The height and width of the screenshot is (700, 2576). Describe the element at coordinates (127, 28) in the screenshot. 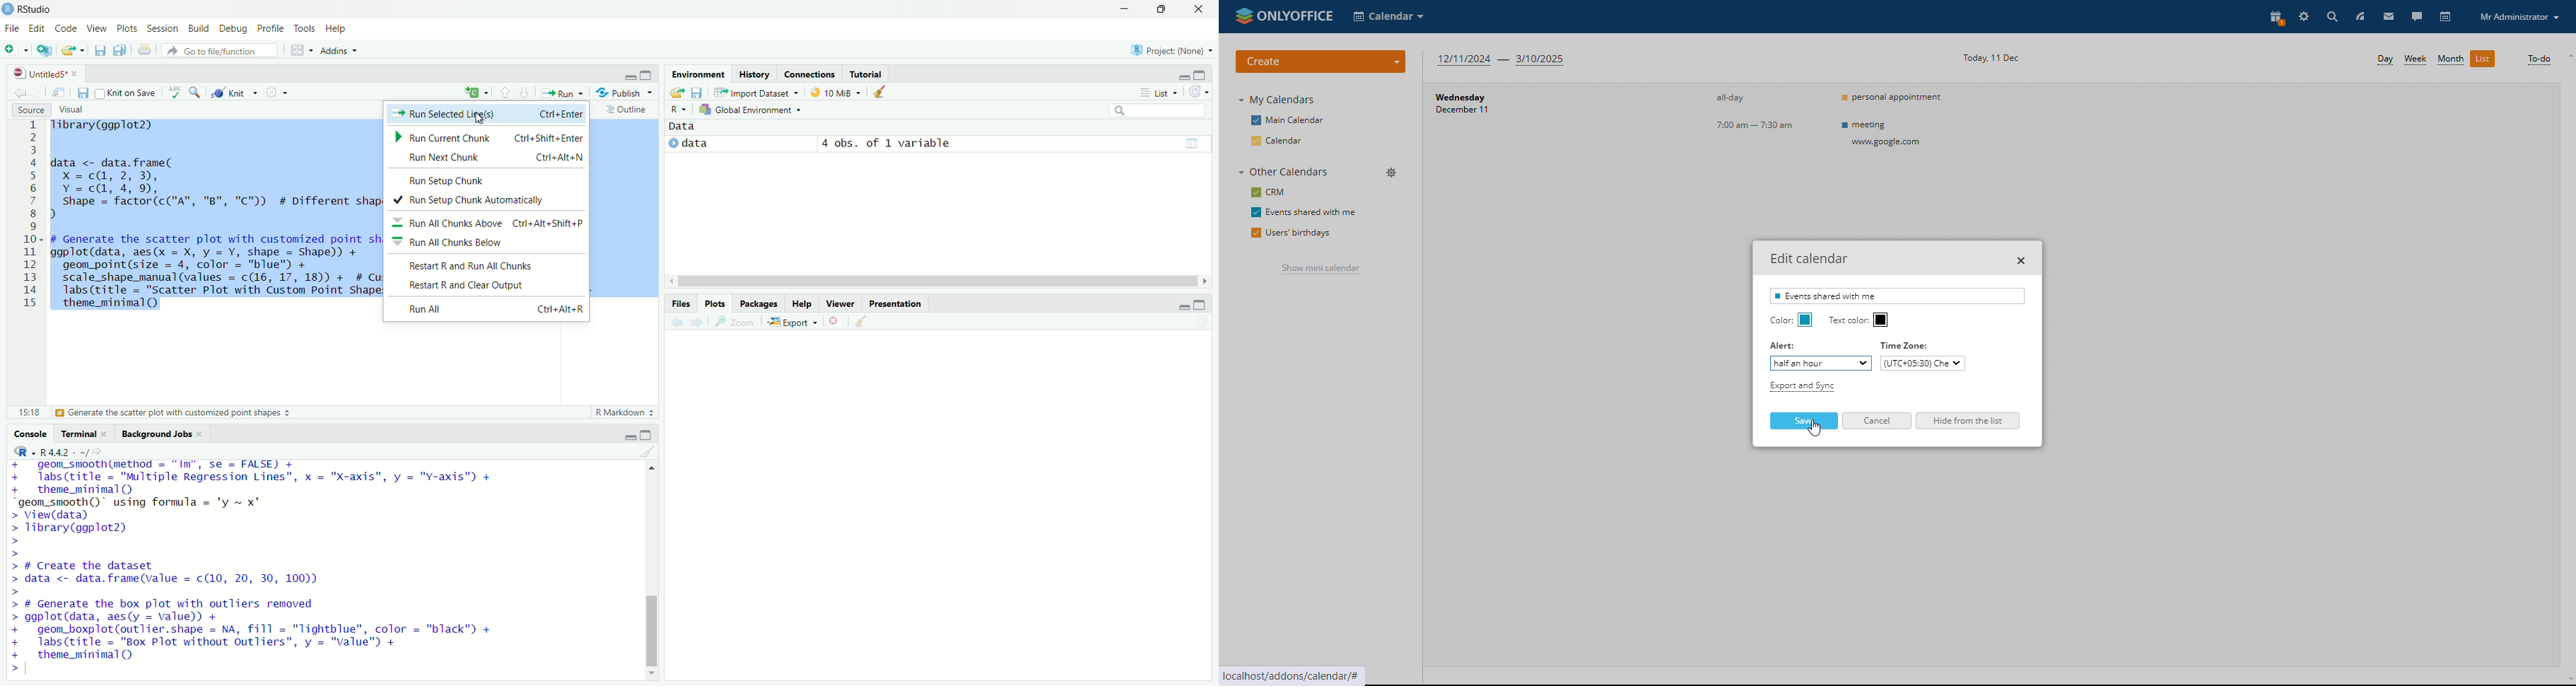

I see `Plots` at that location.